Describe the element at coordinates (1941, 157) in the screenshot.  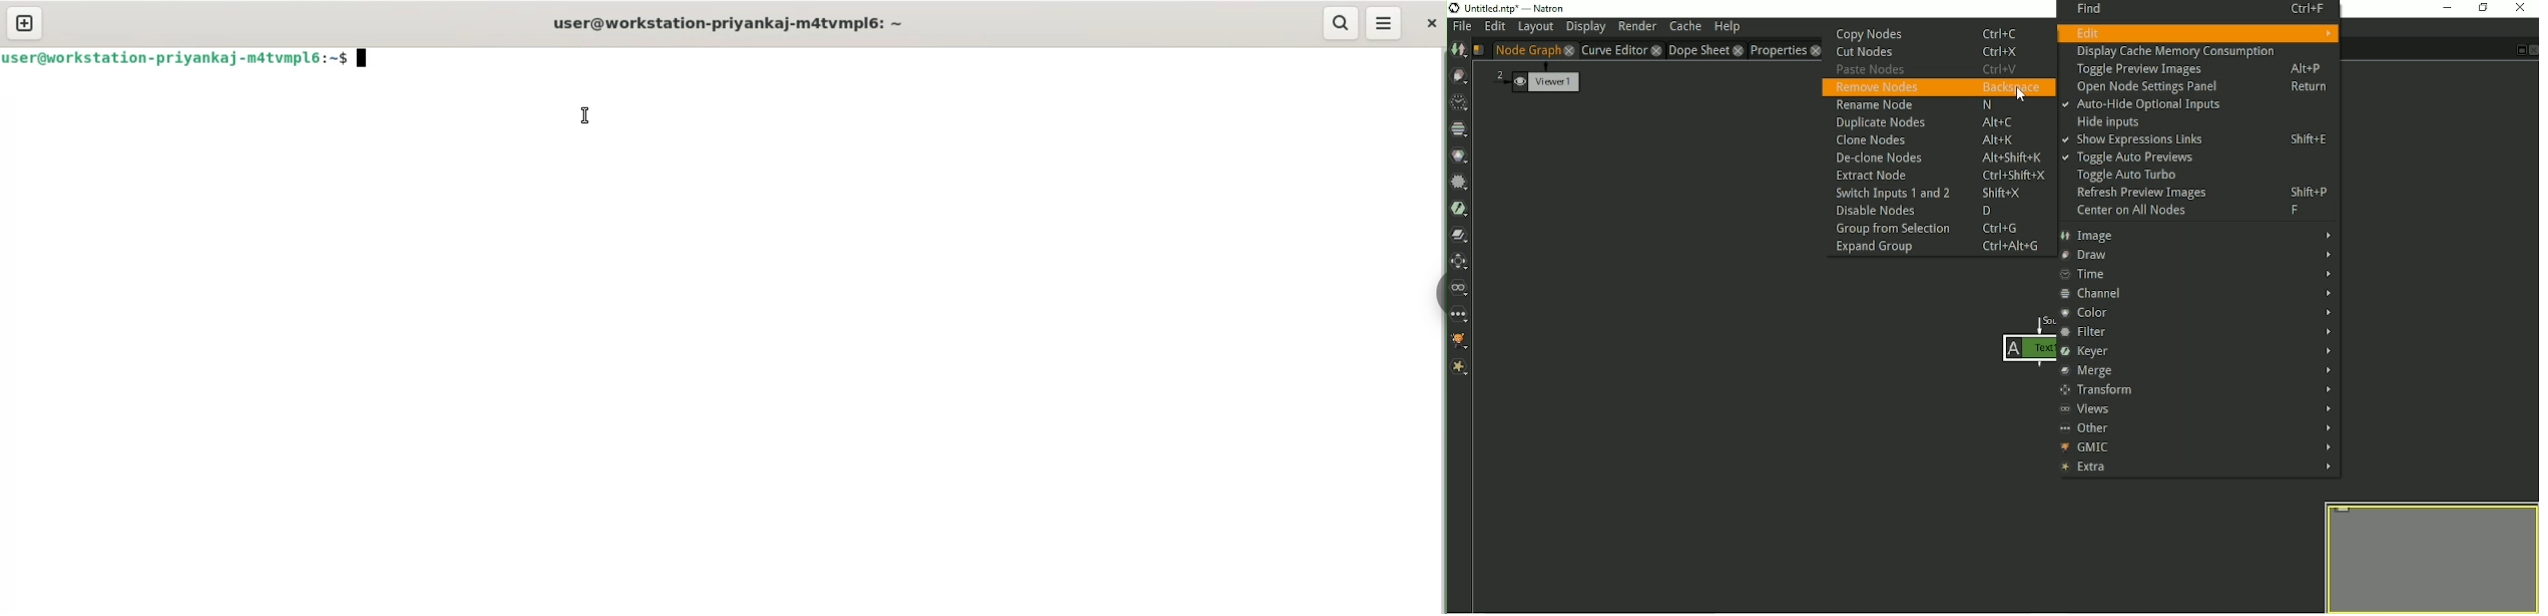
I see `De-clone Nodes` at that location.